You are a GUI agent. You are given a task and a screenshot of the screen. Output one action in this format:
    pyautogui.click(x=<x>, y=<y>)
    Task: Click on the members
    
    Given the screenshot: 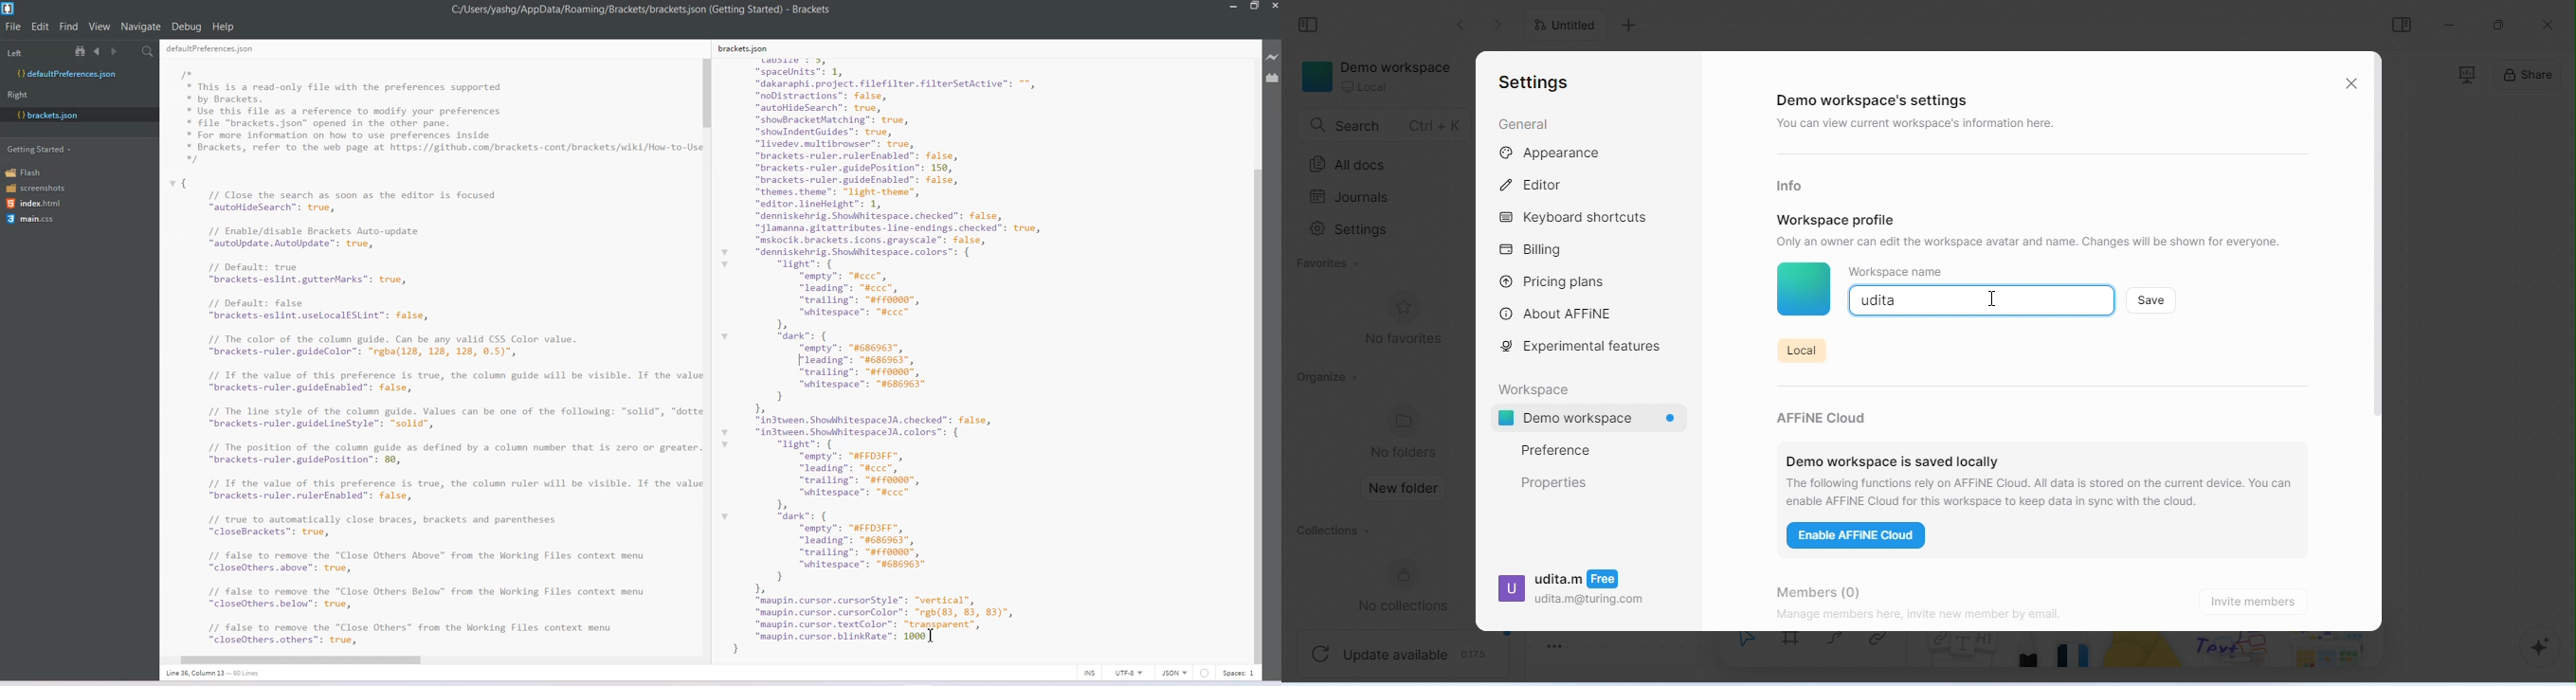 What is the action you would take?
    pyautogui.click(x=1832, y=588)
    